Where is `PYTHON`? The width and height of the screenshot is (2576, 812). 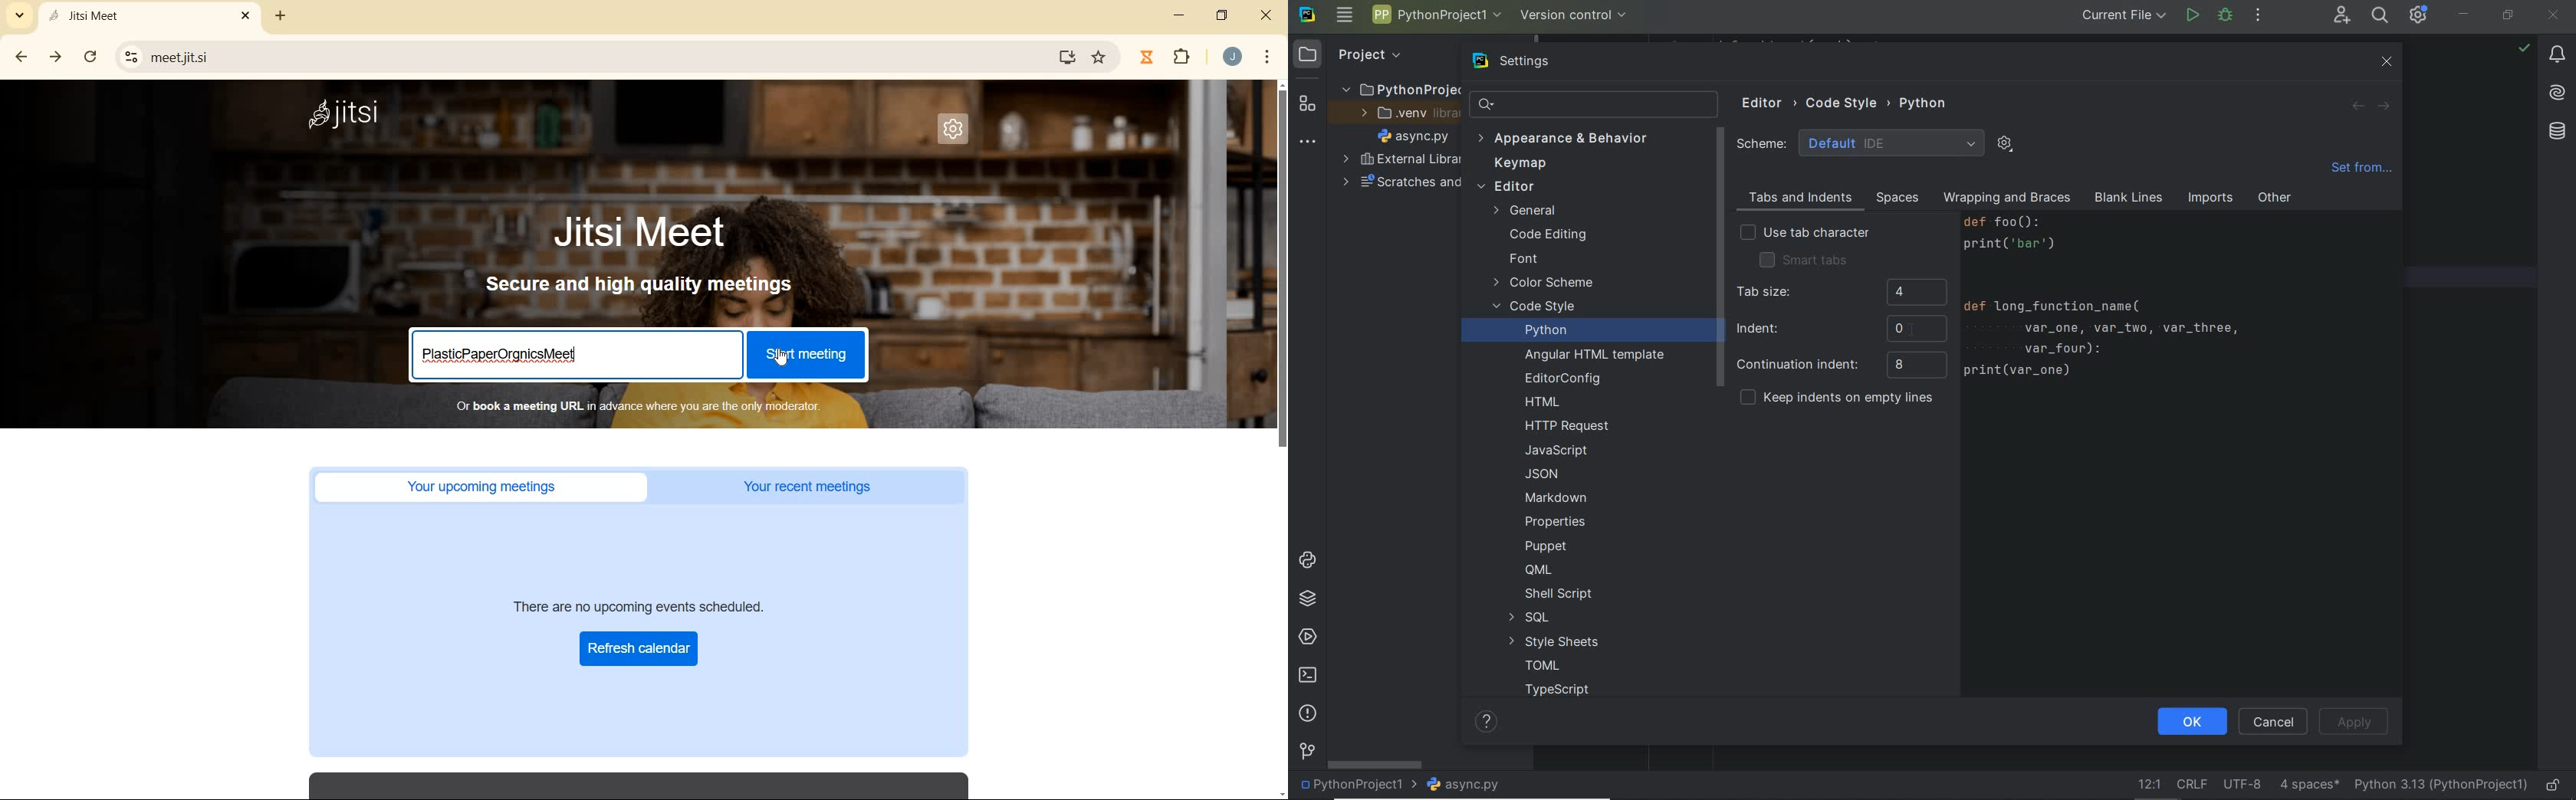 PYTHON is located at coordinates (1925, 103).